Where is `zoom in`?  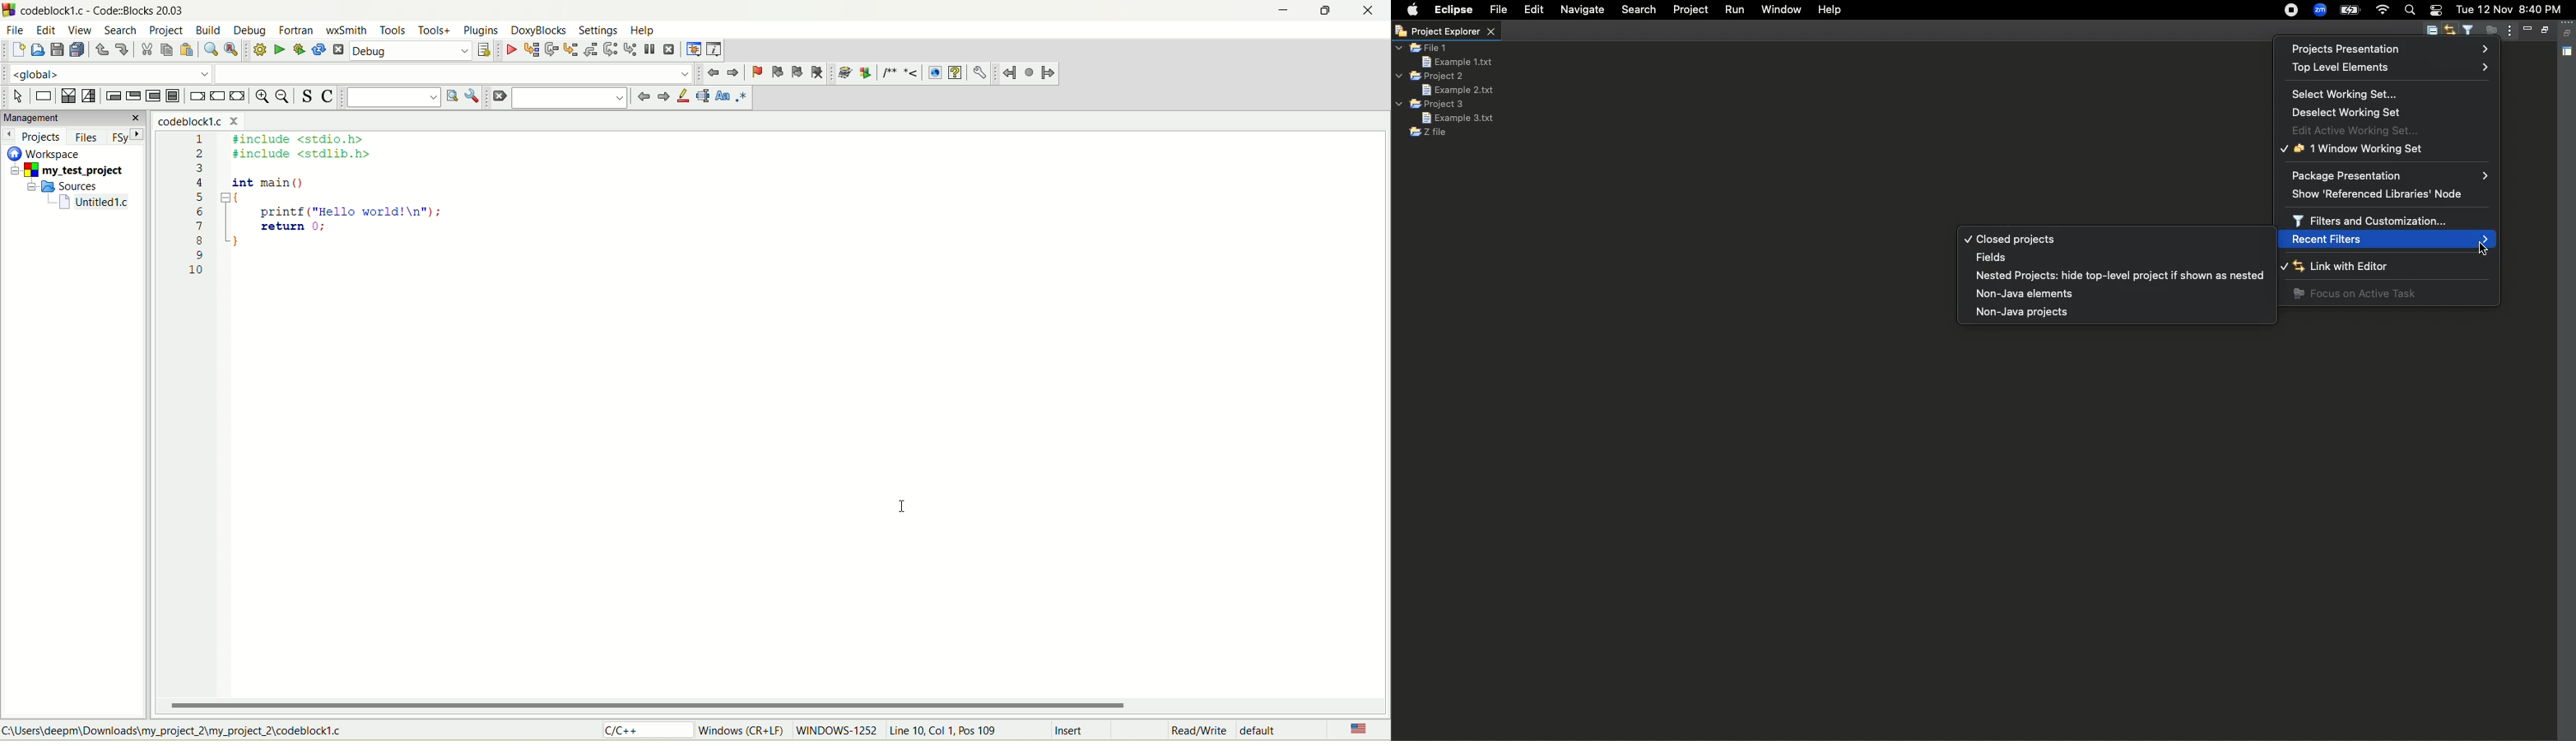
zoom in is located at coordinates (261, 98).